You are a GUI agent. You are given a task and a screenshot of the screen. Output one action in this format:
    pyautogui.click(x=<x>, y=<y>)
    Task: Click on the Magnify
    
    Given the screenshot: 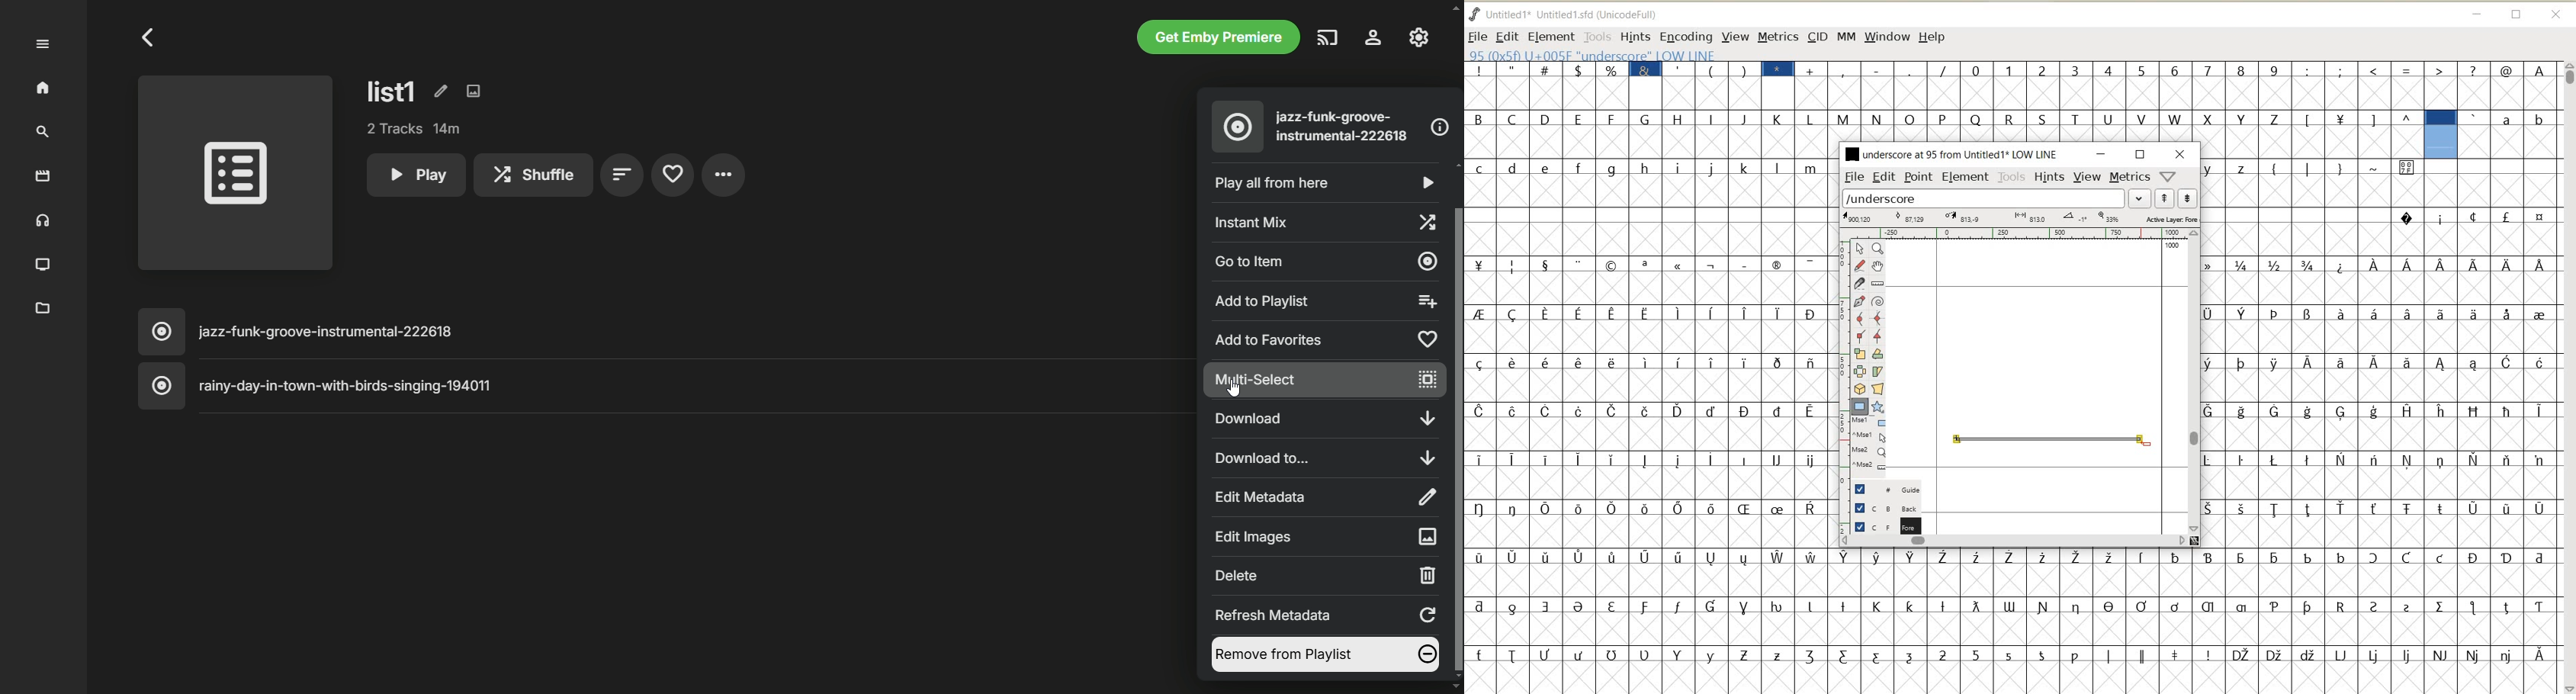 What is the action you would take?
    pyautogui.click(x=1877, y=248)
    